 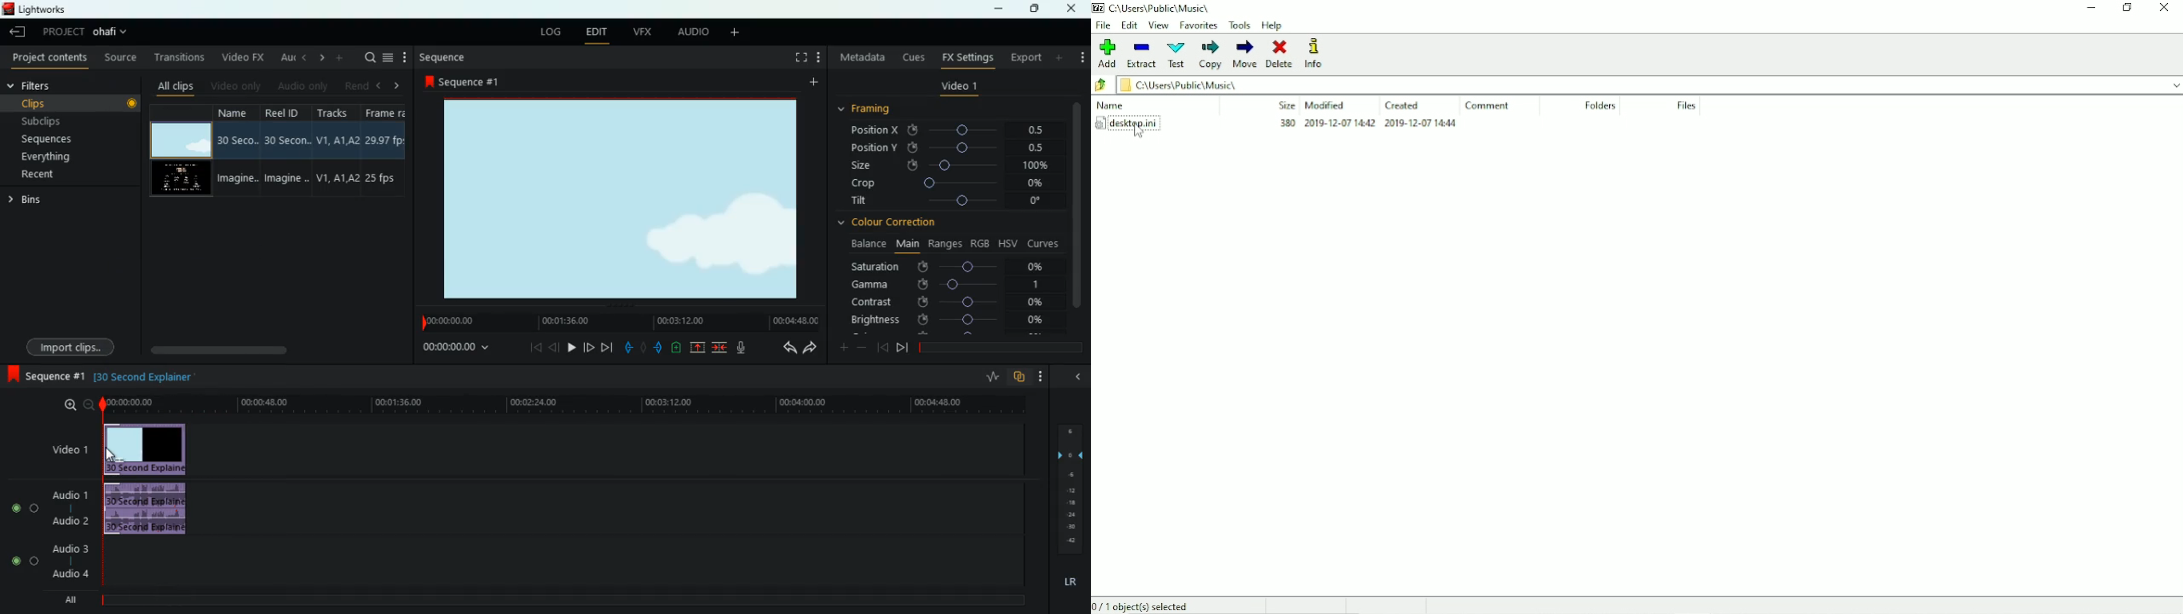 I want to click on metadata, so click(x=860, y=56).